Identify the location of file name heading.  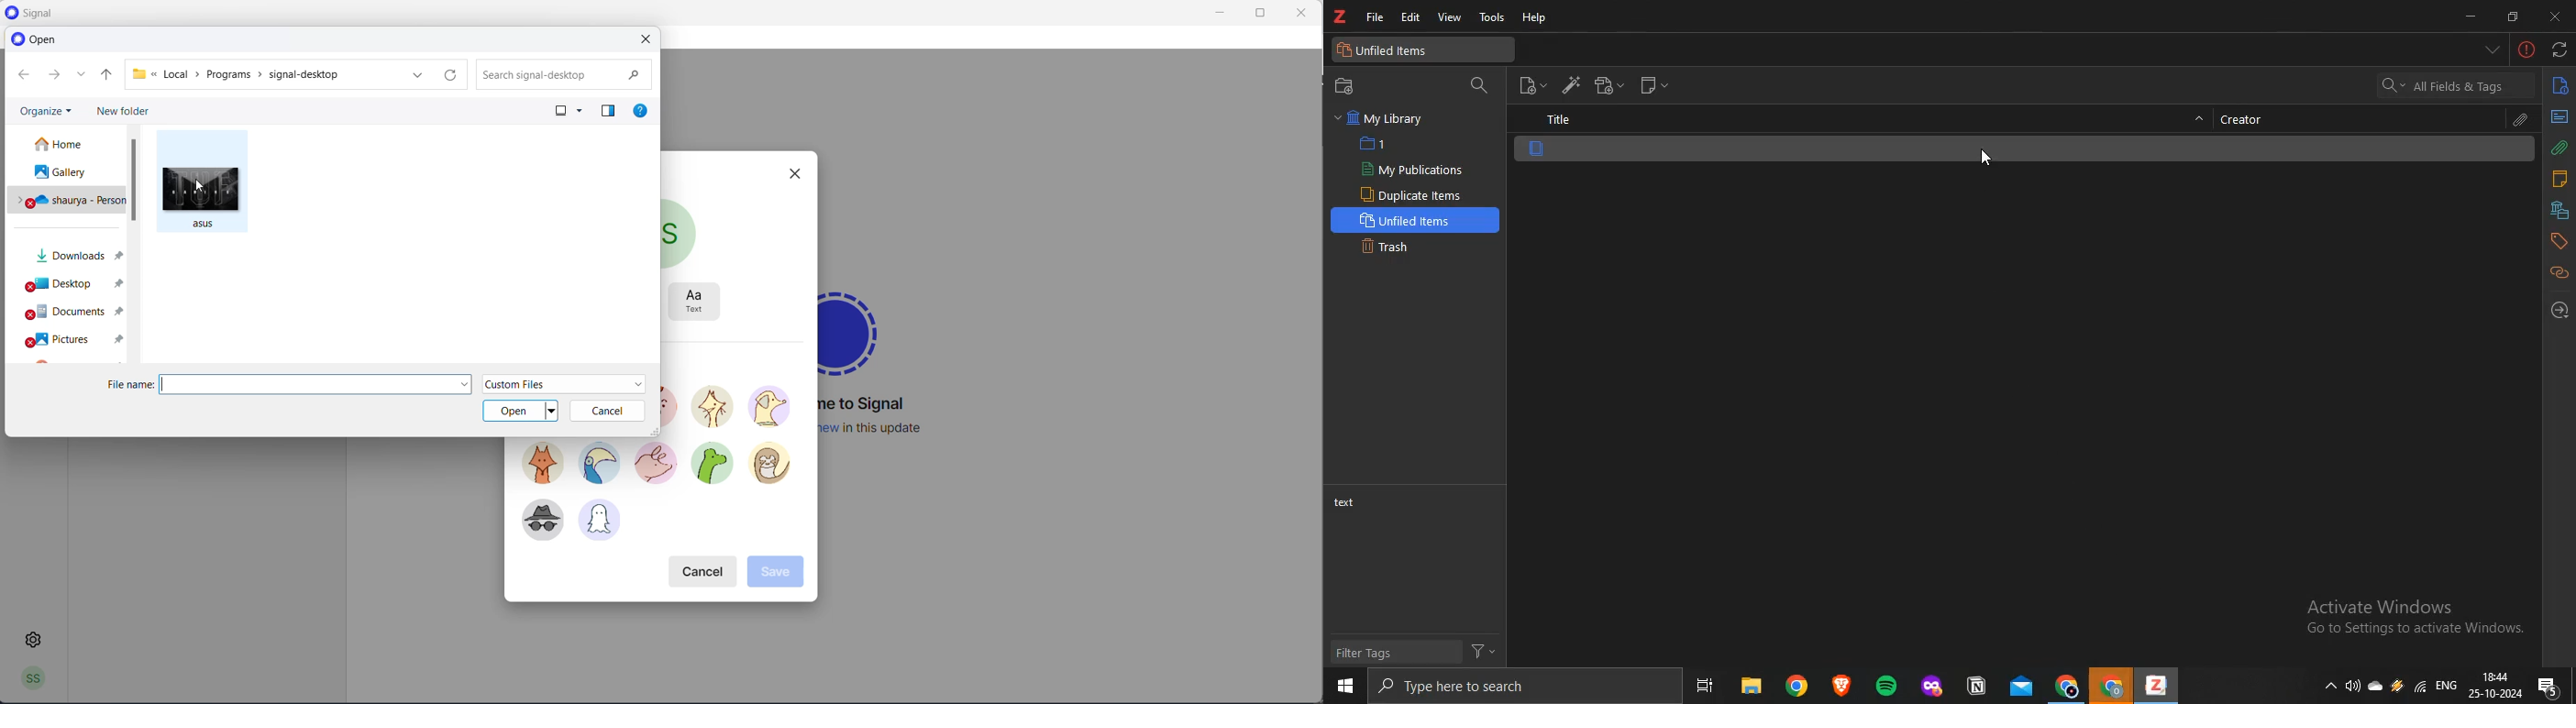
(129, 385).